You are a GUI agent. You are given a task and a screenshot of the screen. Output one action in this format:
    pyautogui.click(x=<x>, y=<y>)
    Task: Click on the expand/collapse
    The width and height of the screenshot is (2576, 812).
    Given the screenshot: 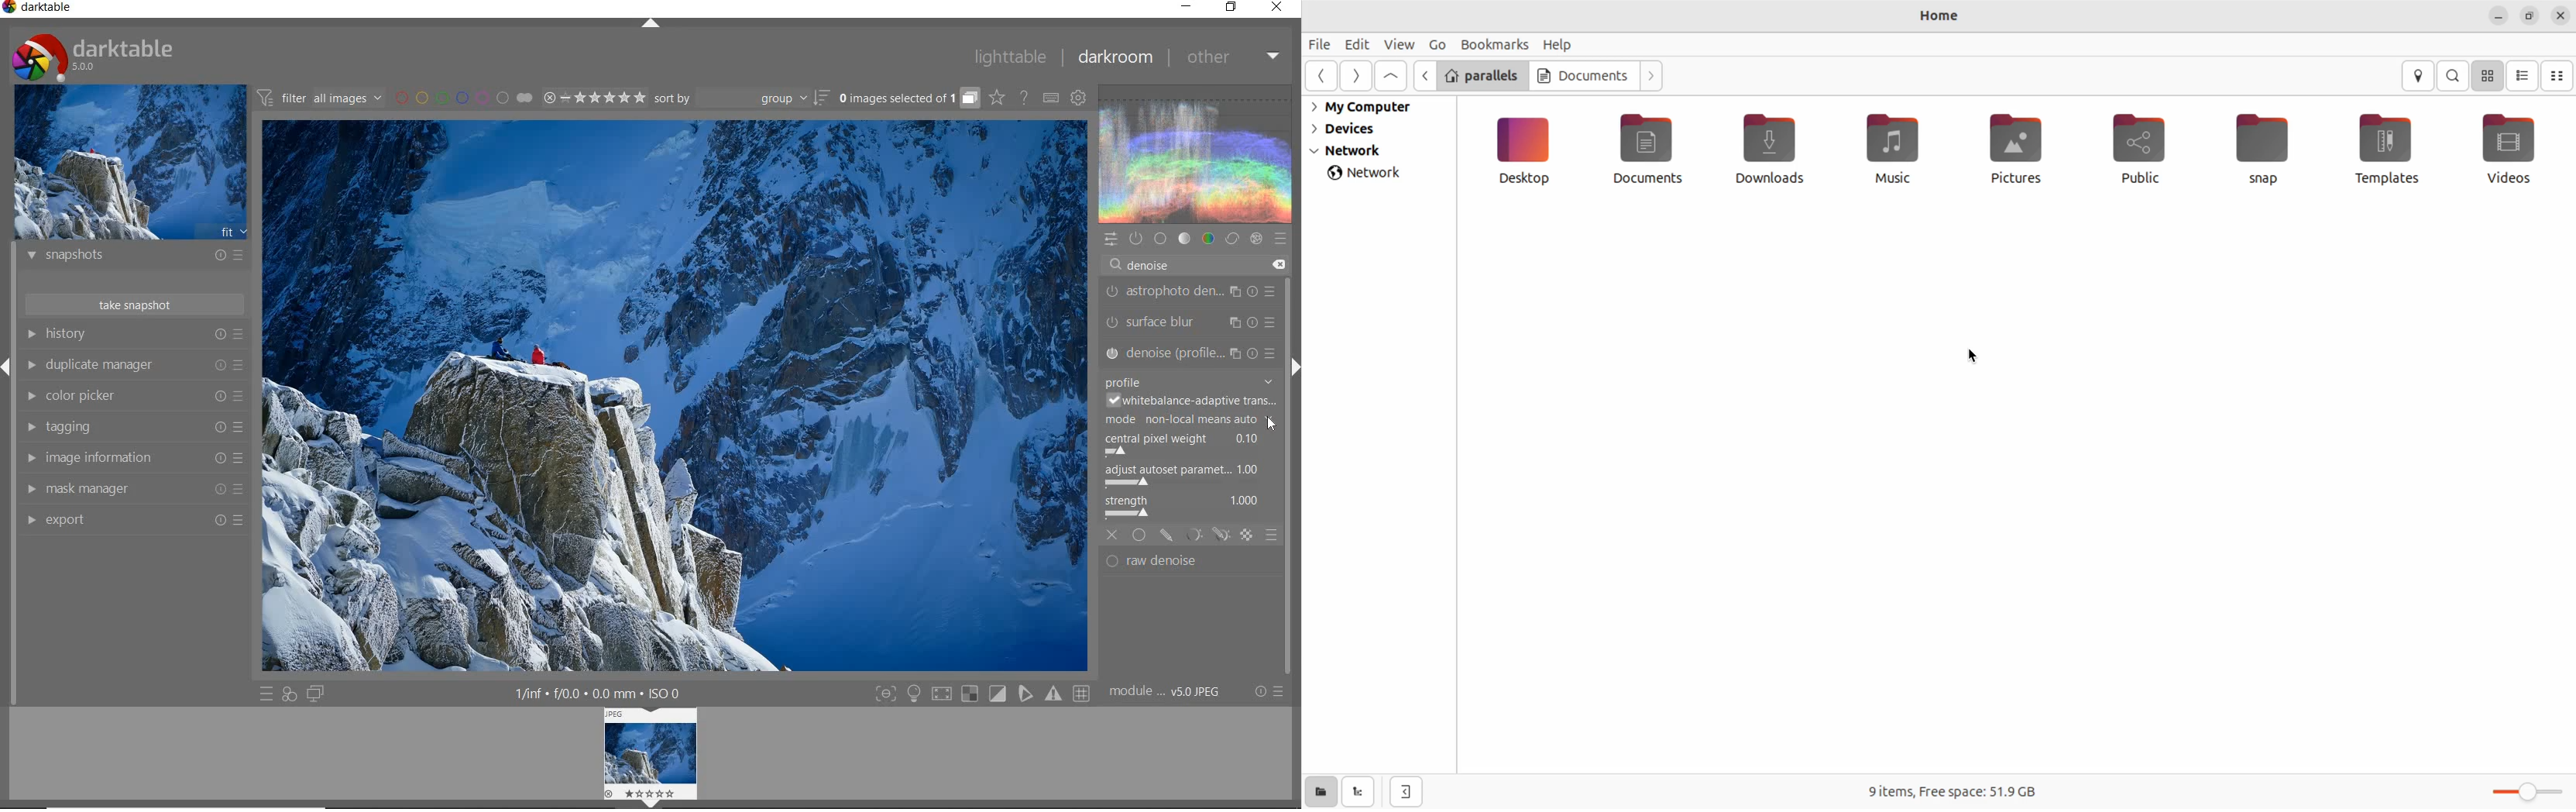 What is the action you would take?
    pyautogui.click(x=649, y=24)
    